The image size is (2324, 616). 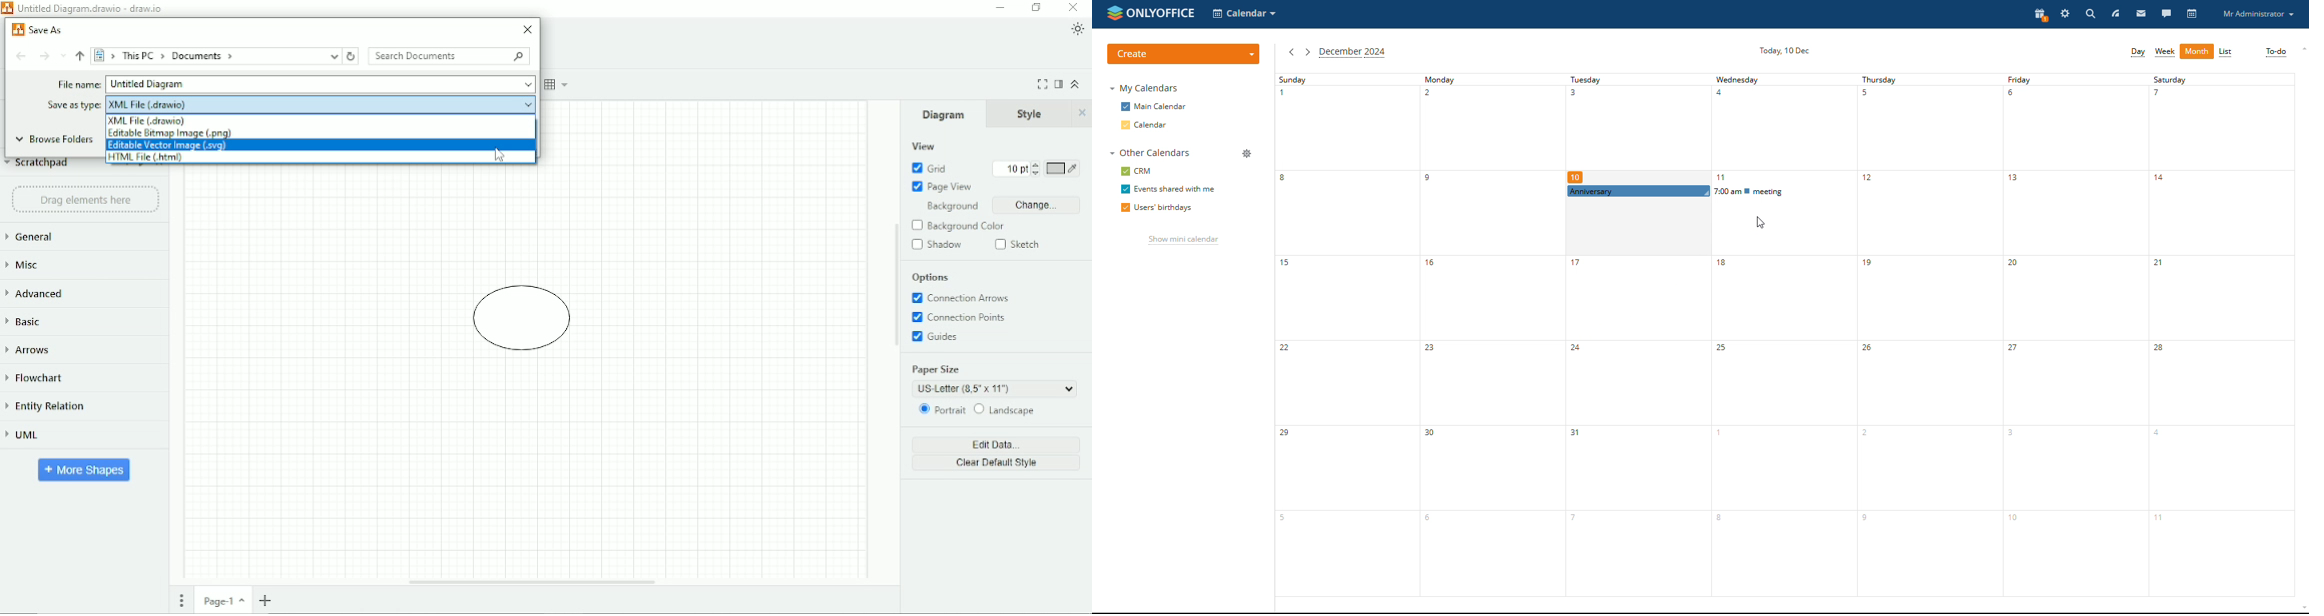 I want to click on wednesday, so click(x=1783, y=335).